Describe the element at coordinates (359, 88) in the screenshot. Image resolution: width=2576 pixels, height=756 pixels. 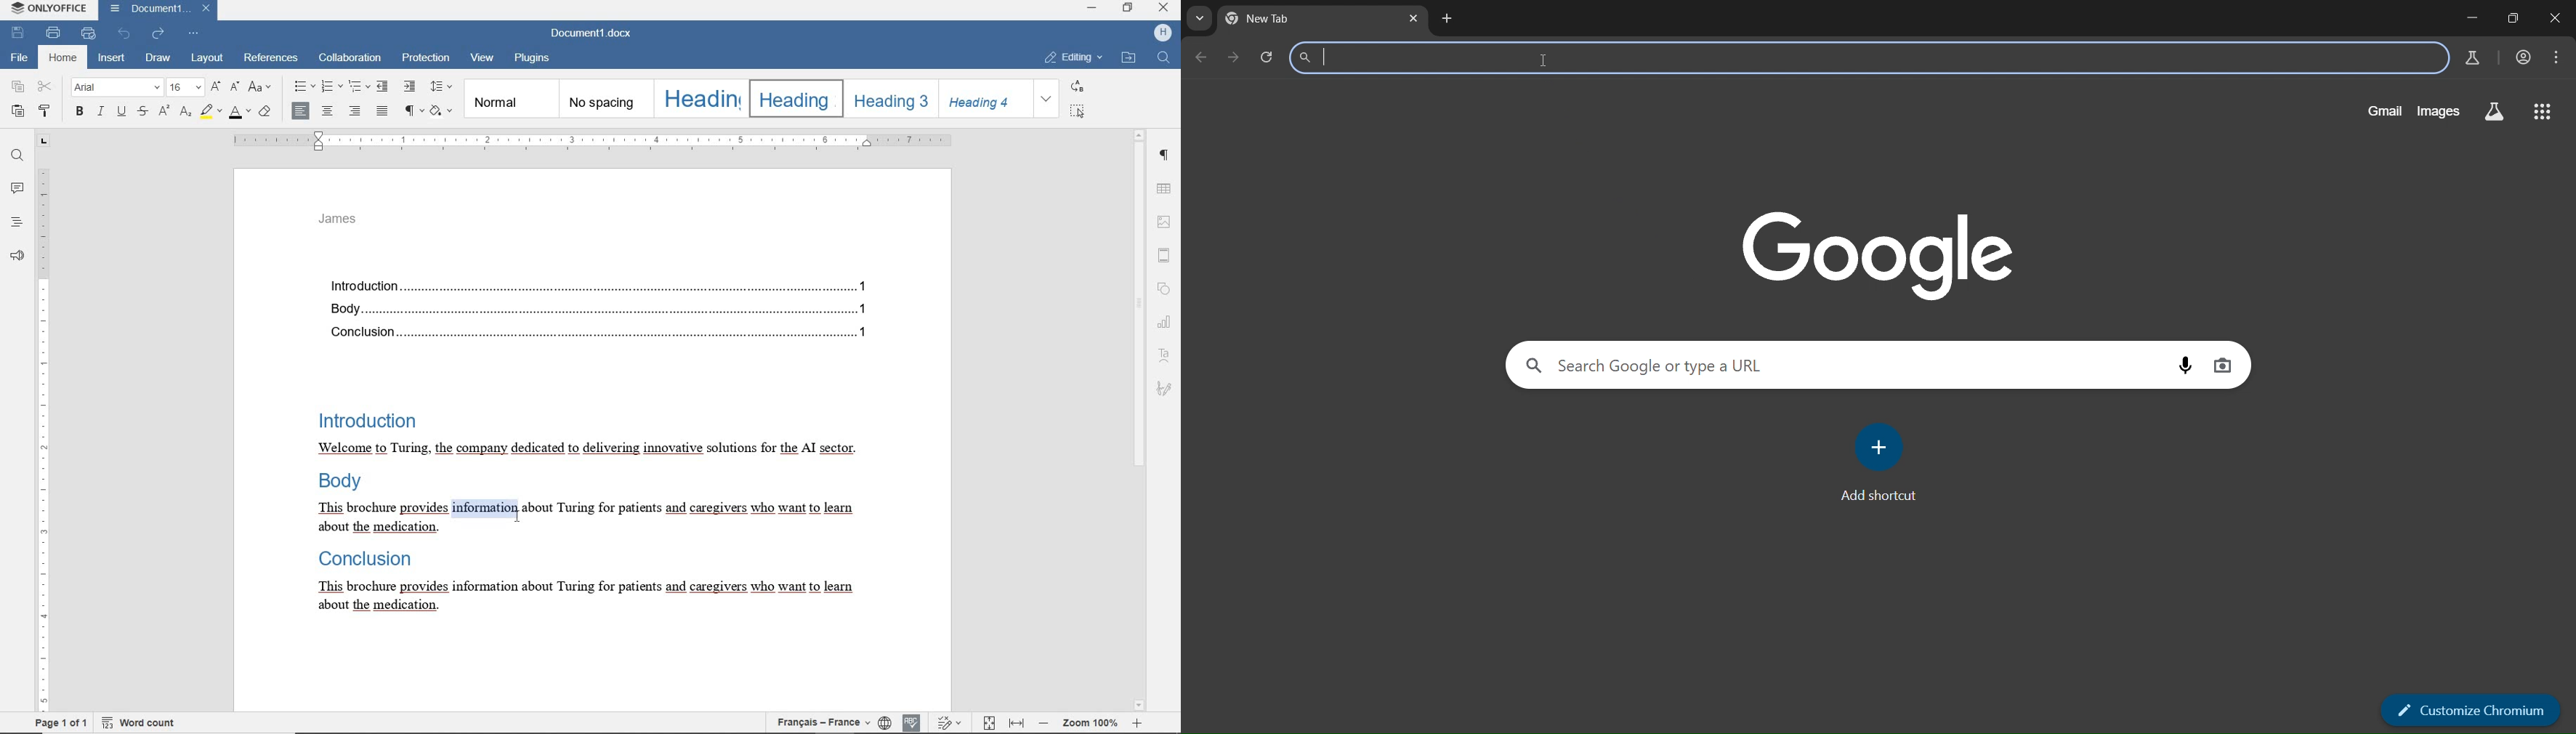
I see `SDECREASE INDENT` at that location.